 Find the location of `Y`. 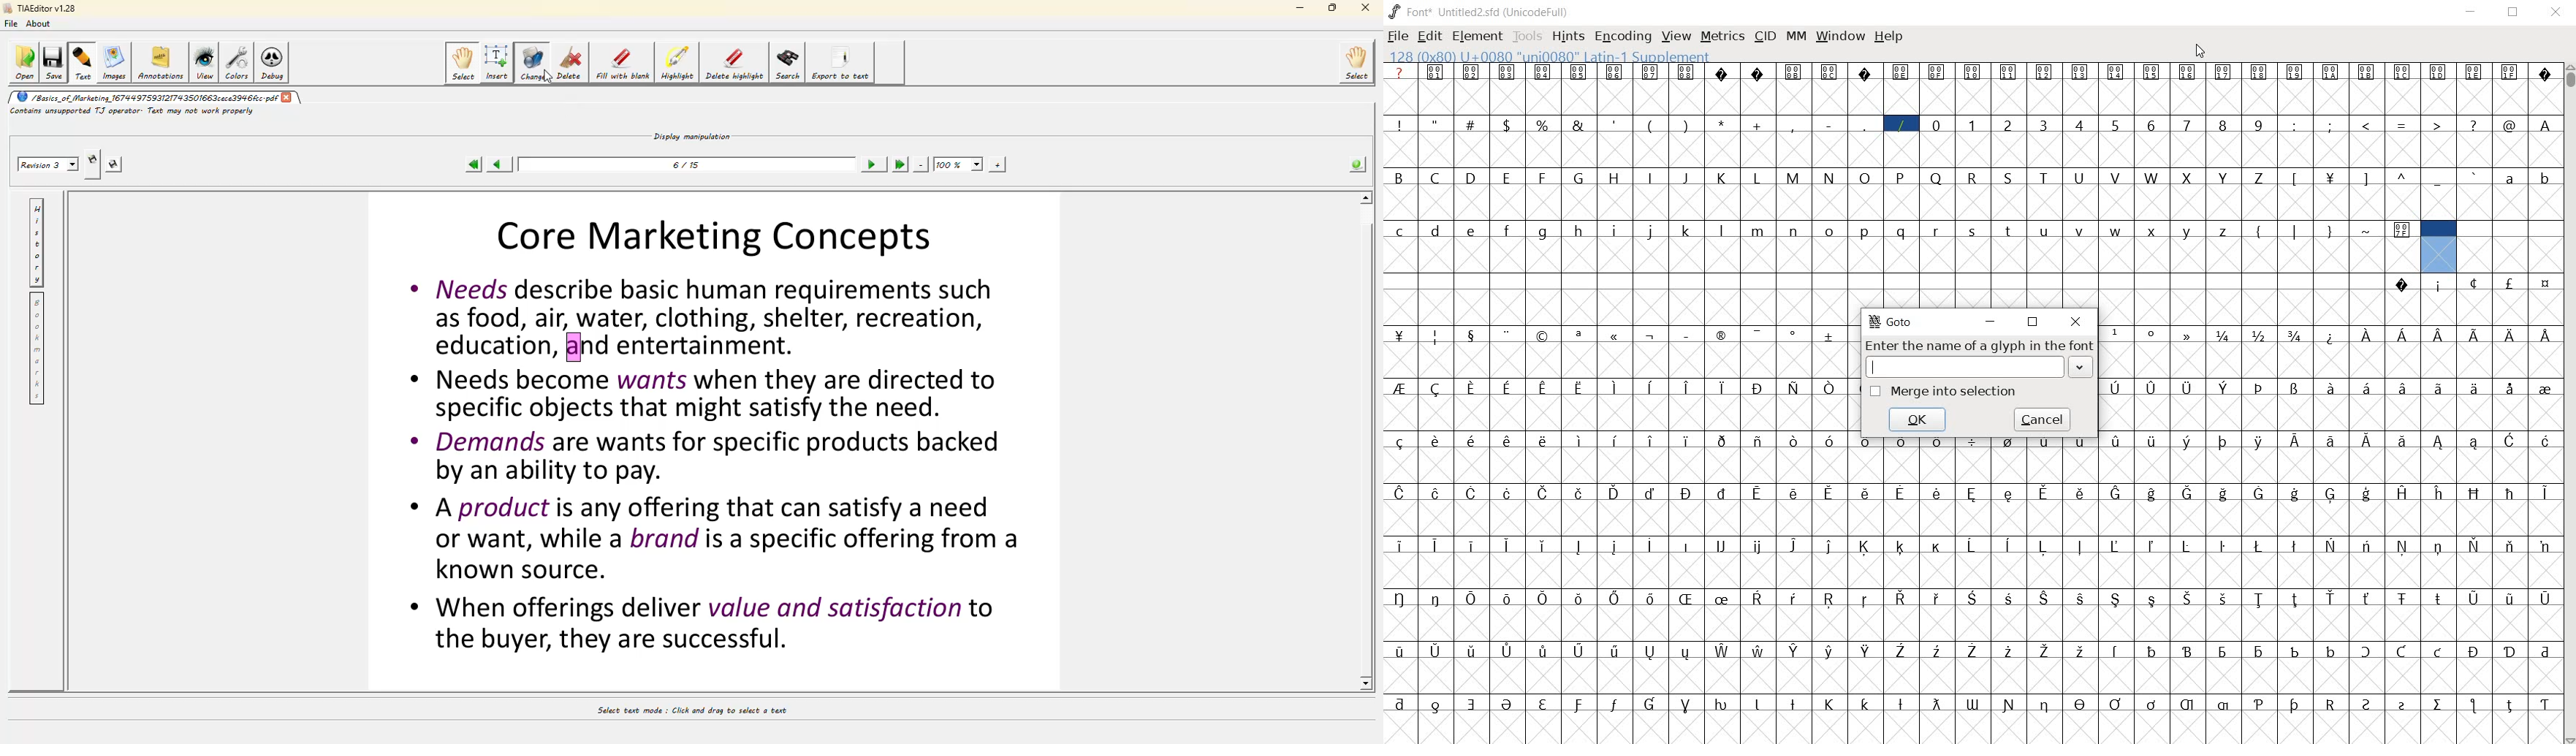

Y is located at coordinates (2224, 176).